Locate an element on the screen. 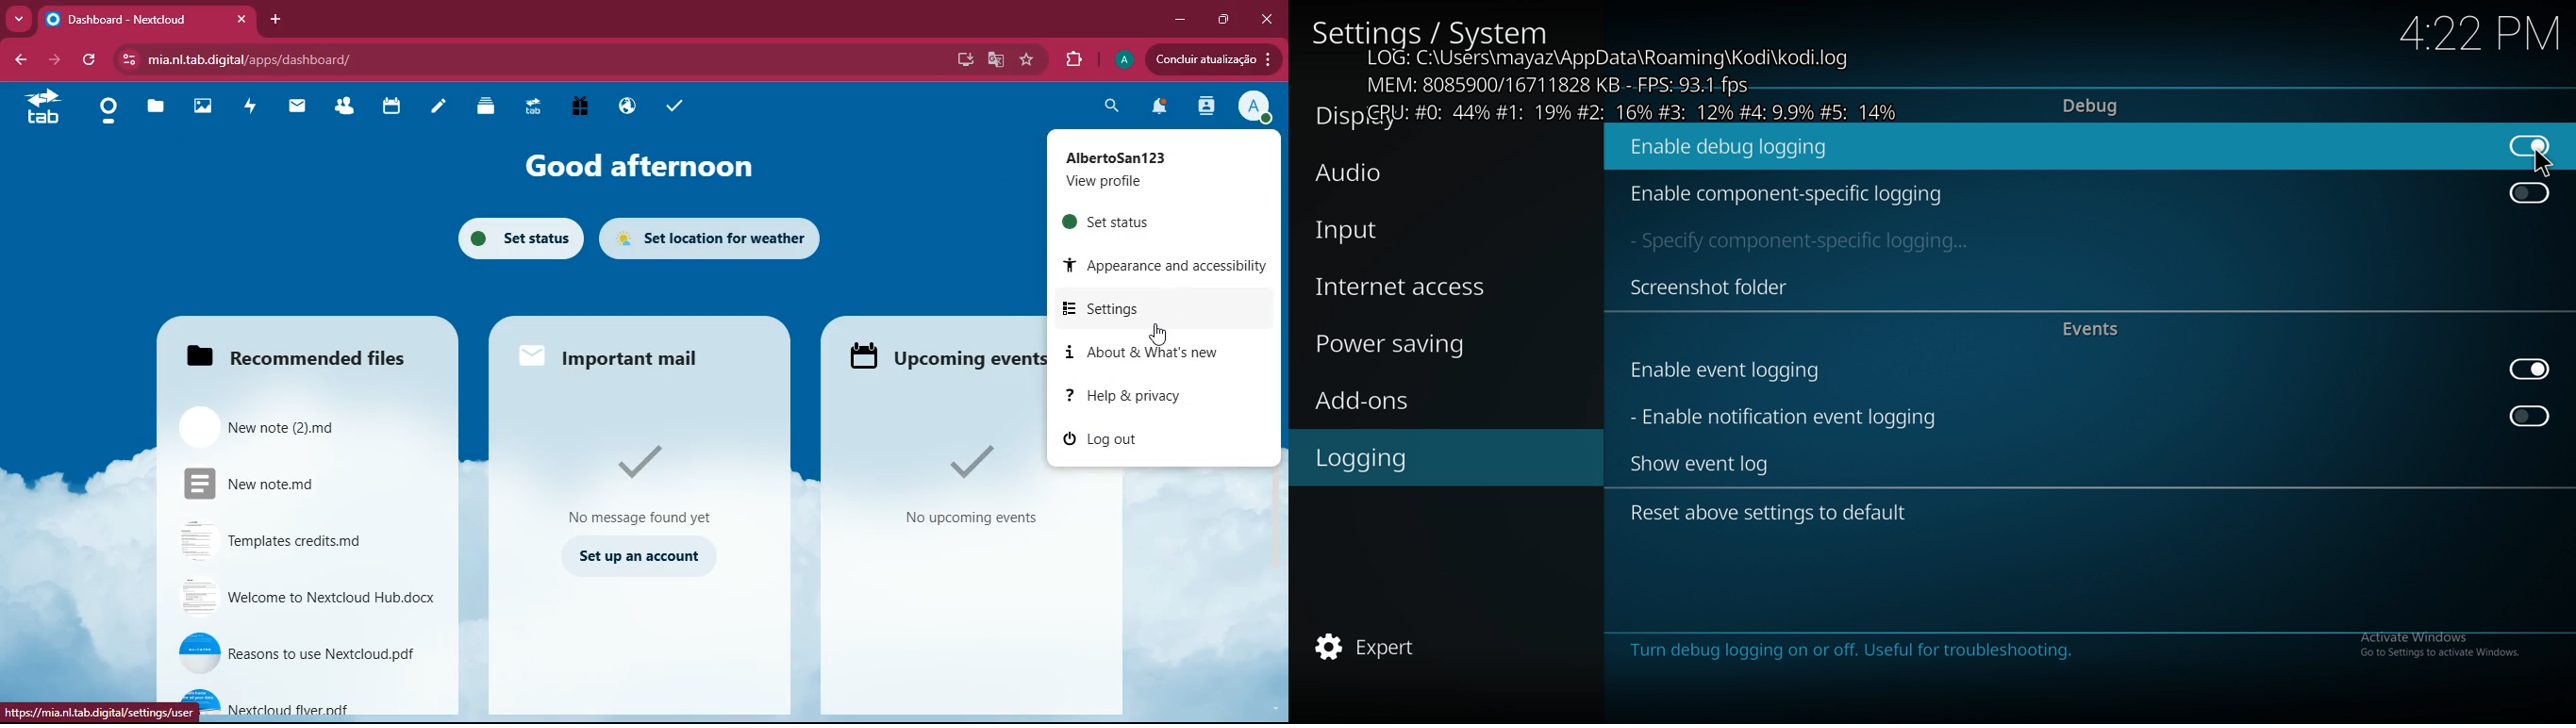 The width and height of the screenshot is (2576, 728). enable event logging is located at coordinates (1743, 371).